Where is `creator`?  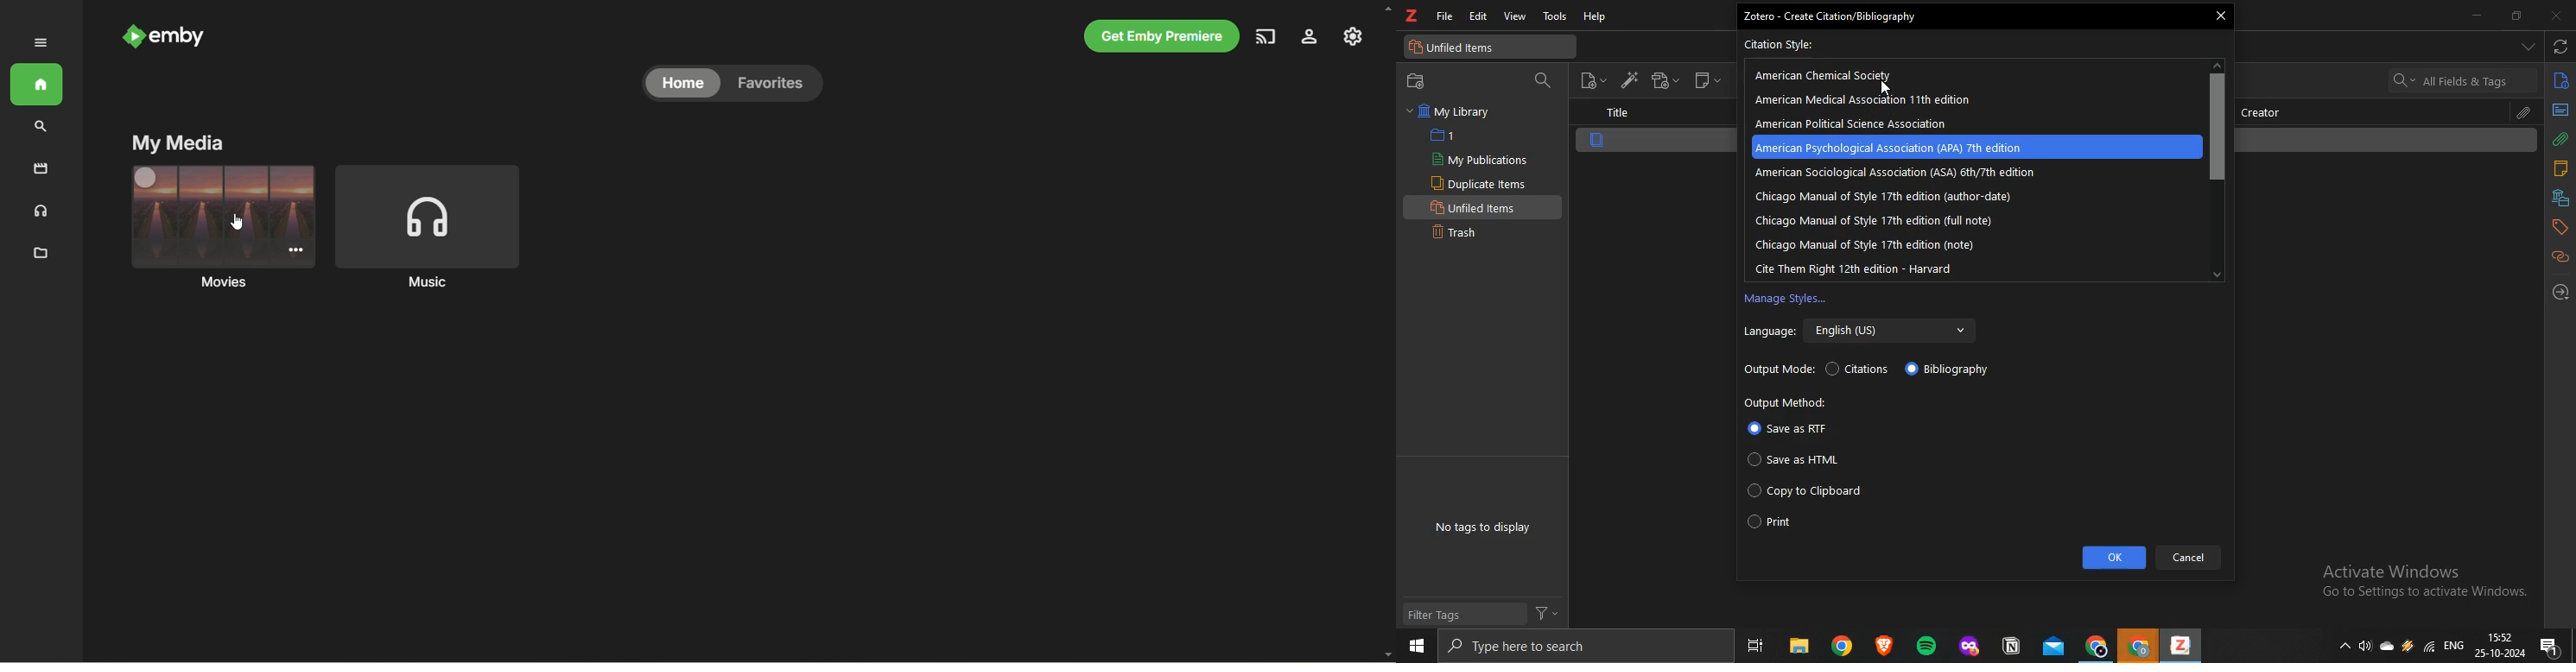
creator is located at coordinates (2268, 111).